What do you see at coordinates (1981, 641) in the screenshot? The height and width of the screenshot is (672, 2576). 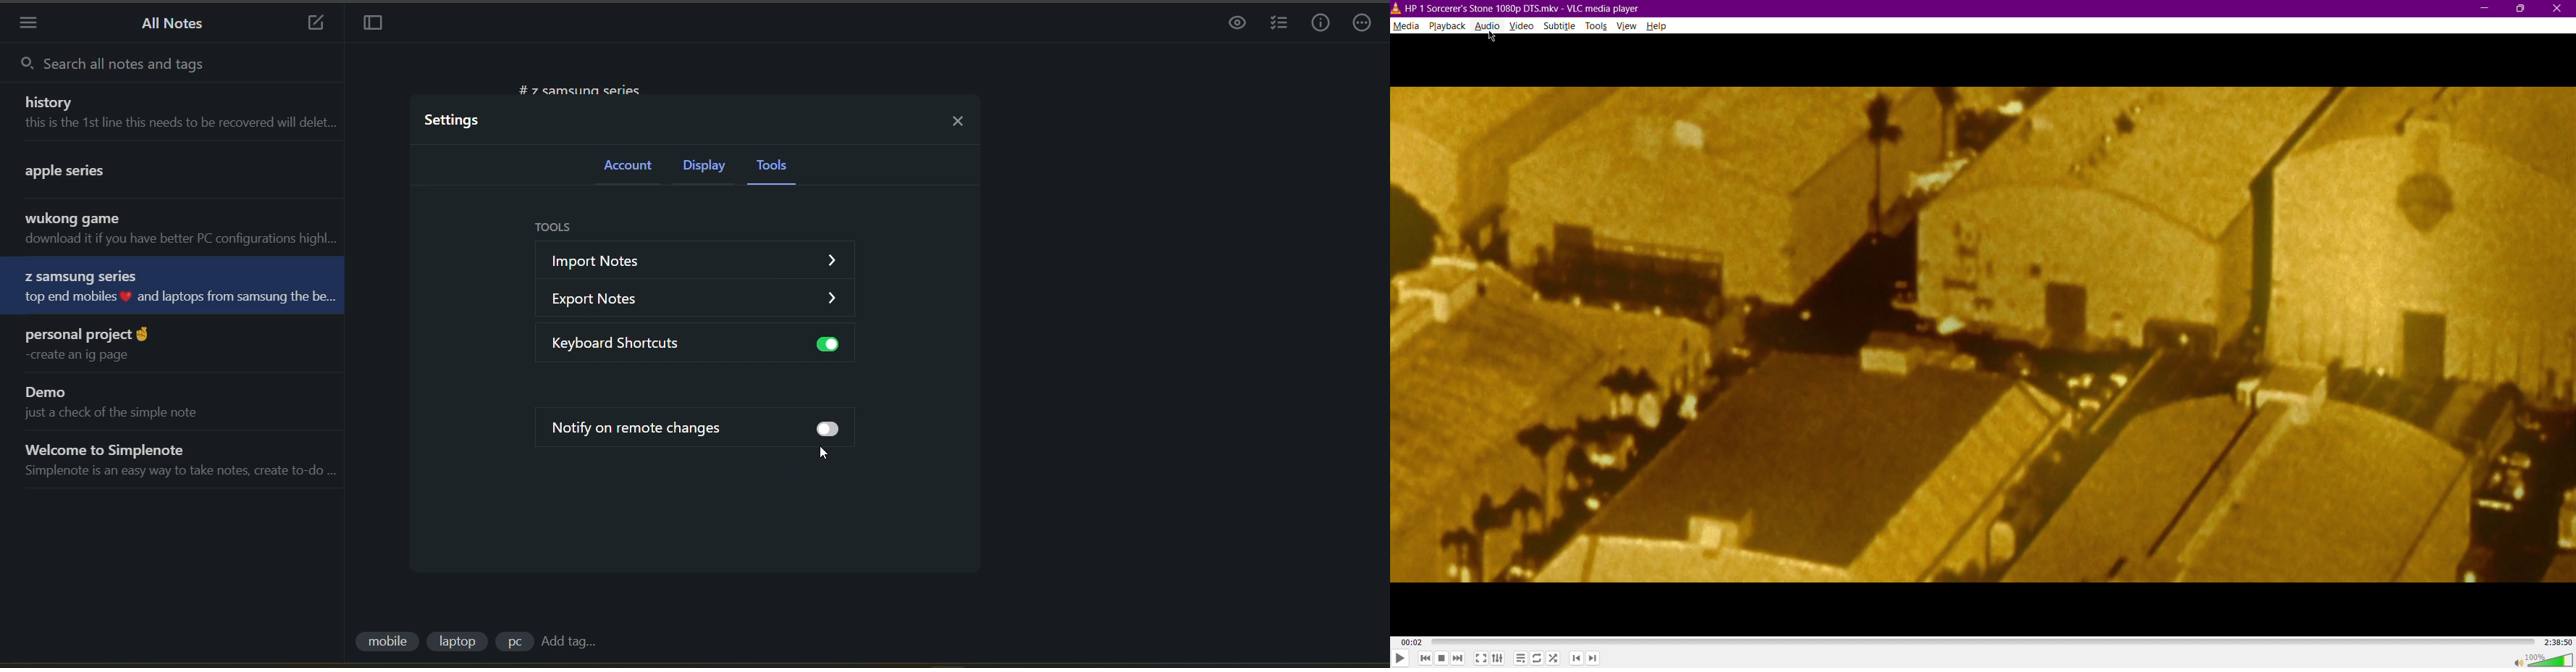 I see `Timeline` at bounding box center [1981, 641].